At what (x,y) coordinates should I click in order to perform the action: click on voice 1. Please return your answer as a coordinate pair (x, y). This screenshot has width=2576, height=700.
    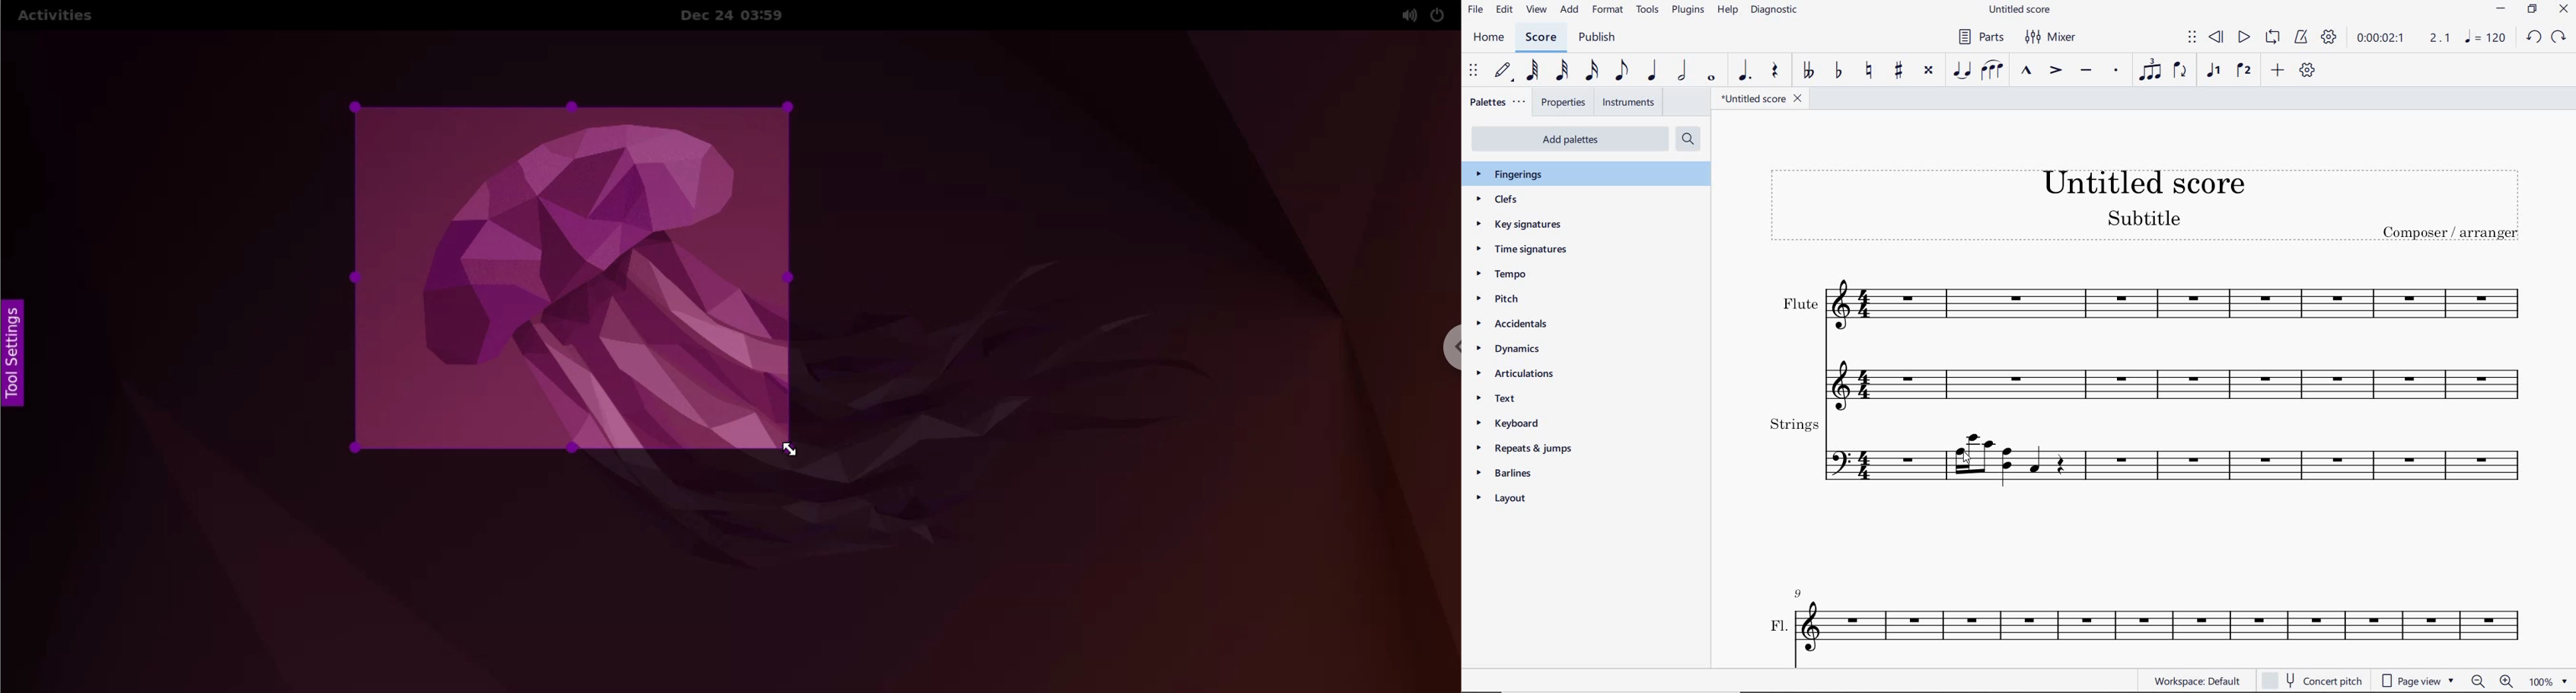
    Looking at the image, I should click on (2214, 71).